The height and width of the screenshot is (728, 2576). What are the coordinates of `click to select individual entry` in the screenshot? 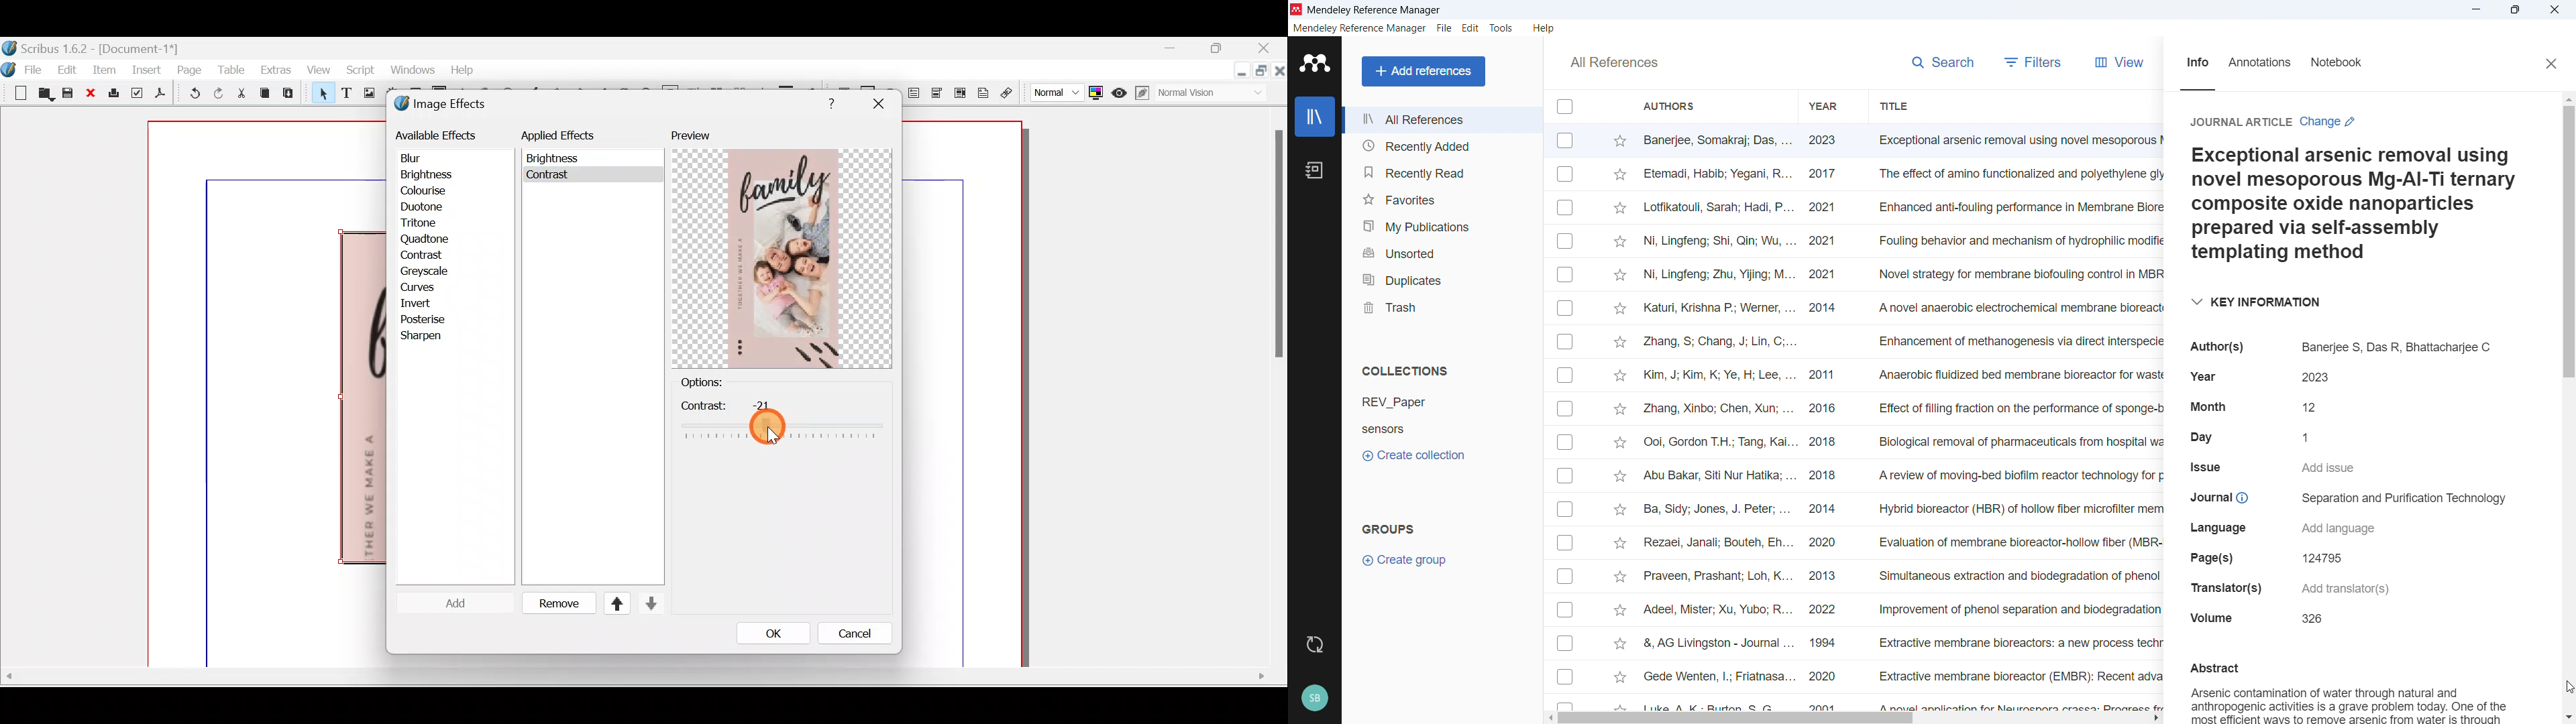 It's located at (1566, 644).